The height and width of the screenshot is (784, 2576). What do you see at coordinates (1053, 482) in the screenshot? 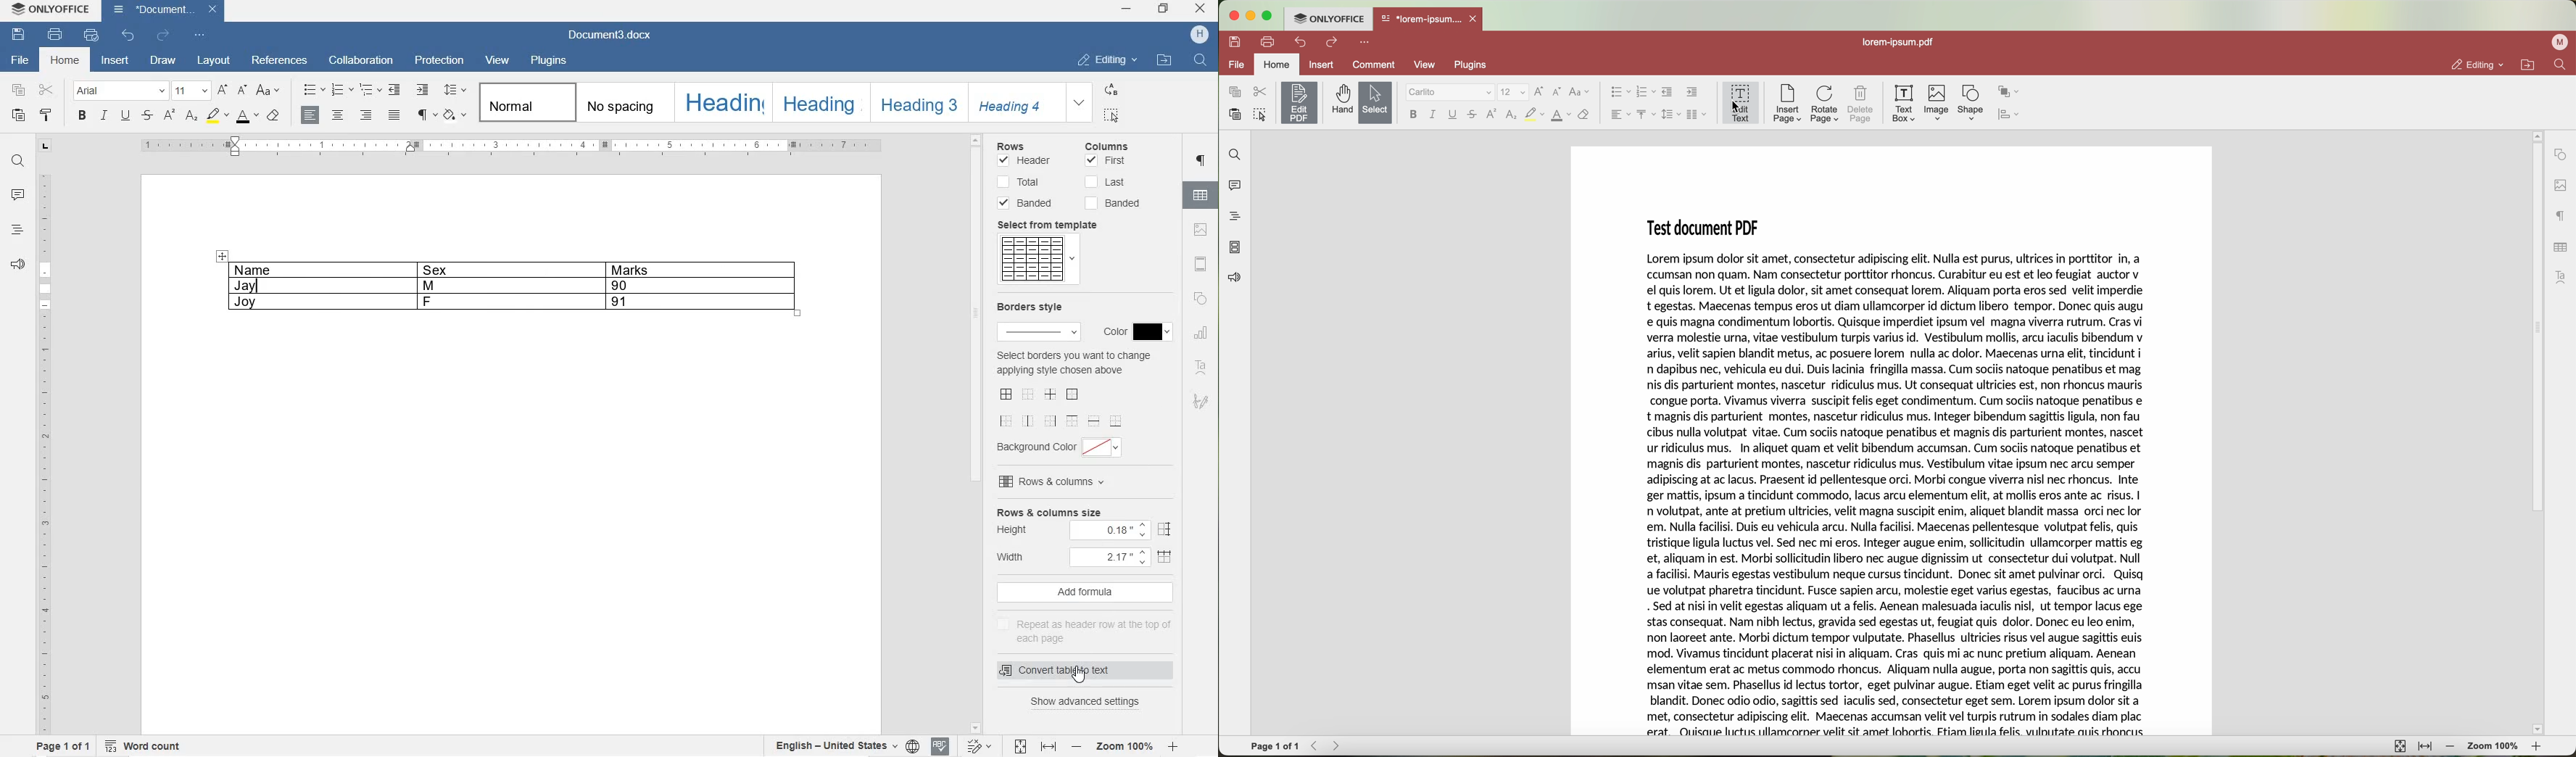
I see `rows & columns` at bounding box center [1053, 482].